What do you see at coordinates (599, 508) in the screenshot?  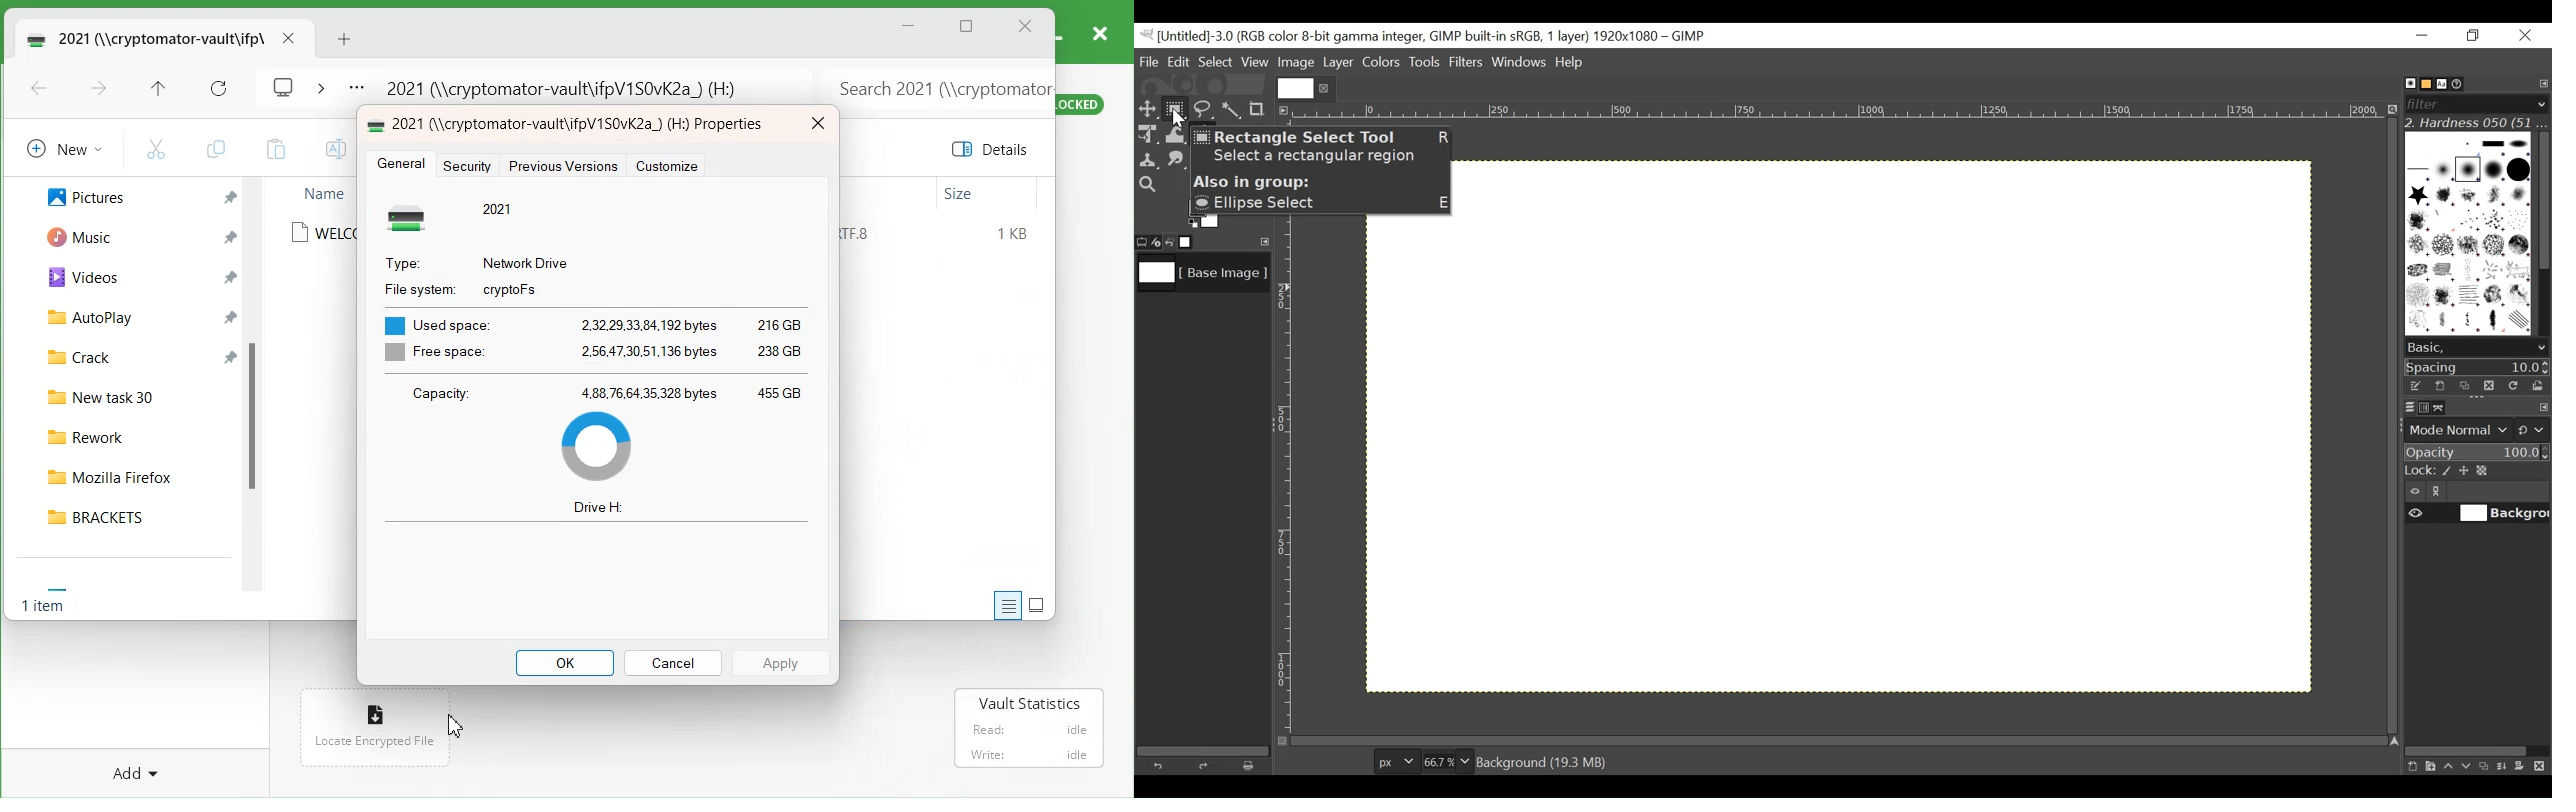 I see `Drive H` at bounding box center [599, 508].